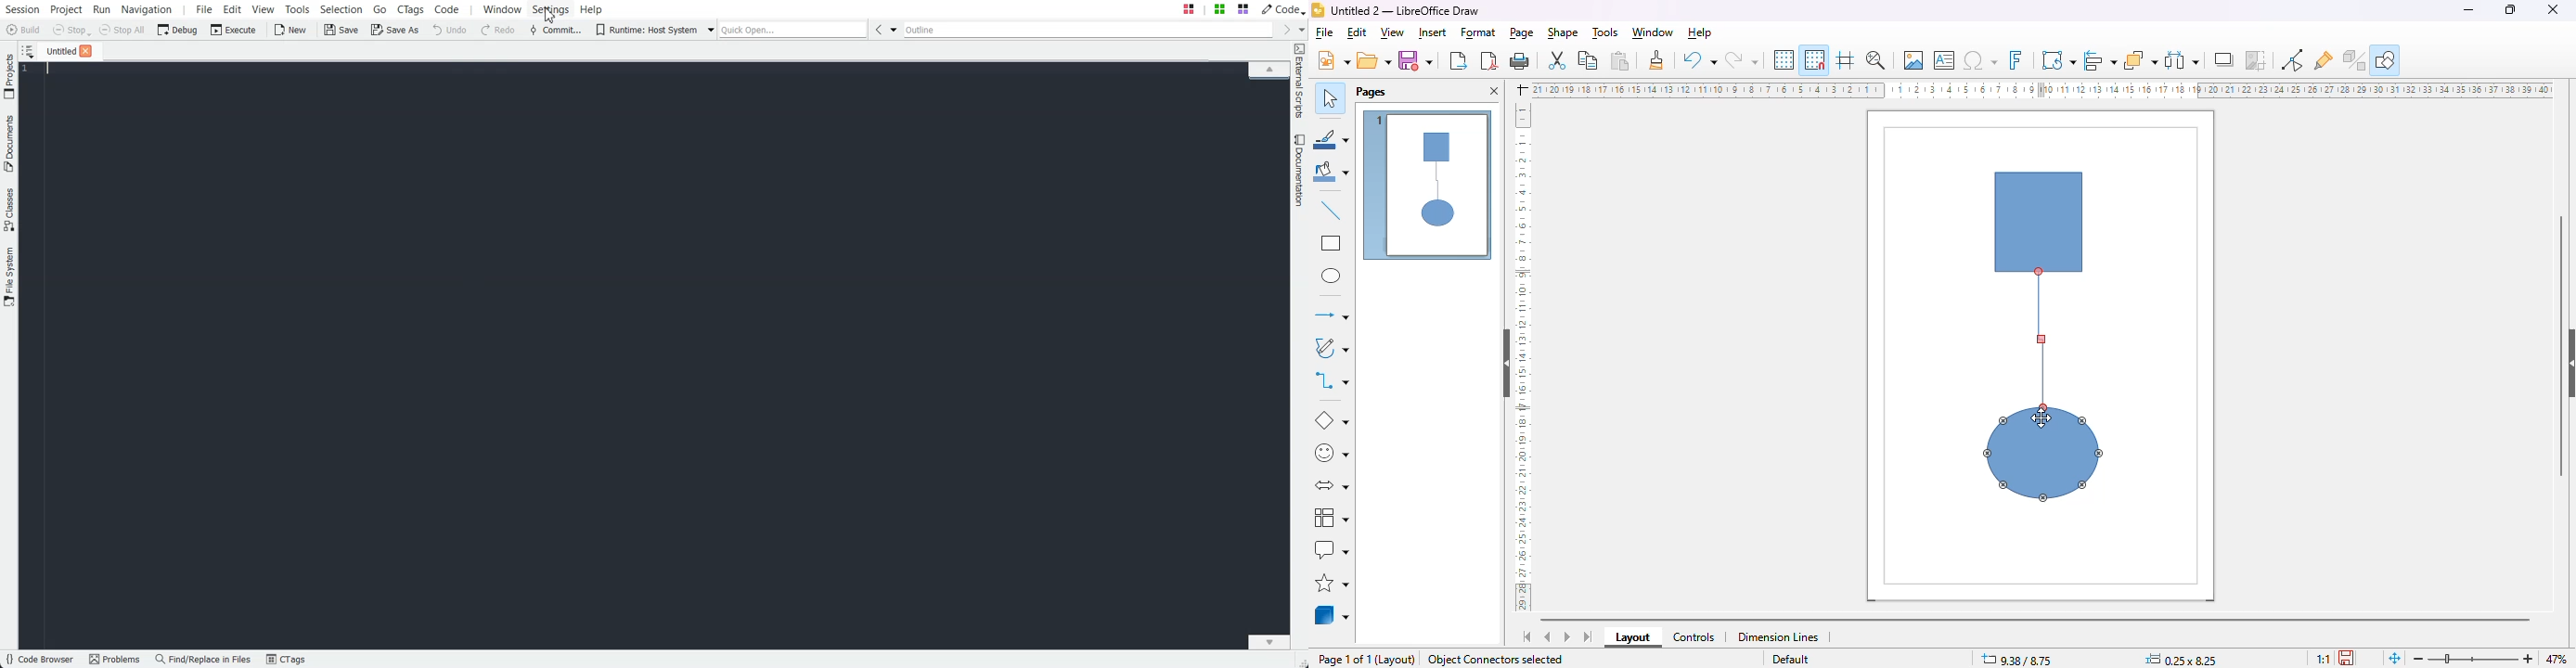 The width and height of the screenshot is (2576, 672). Describe the element at coordinates (1332, 210) in the screenshot. I see `insert line` at that location.